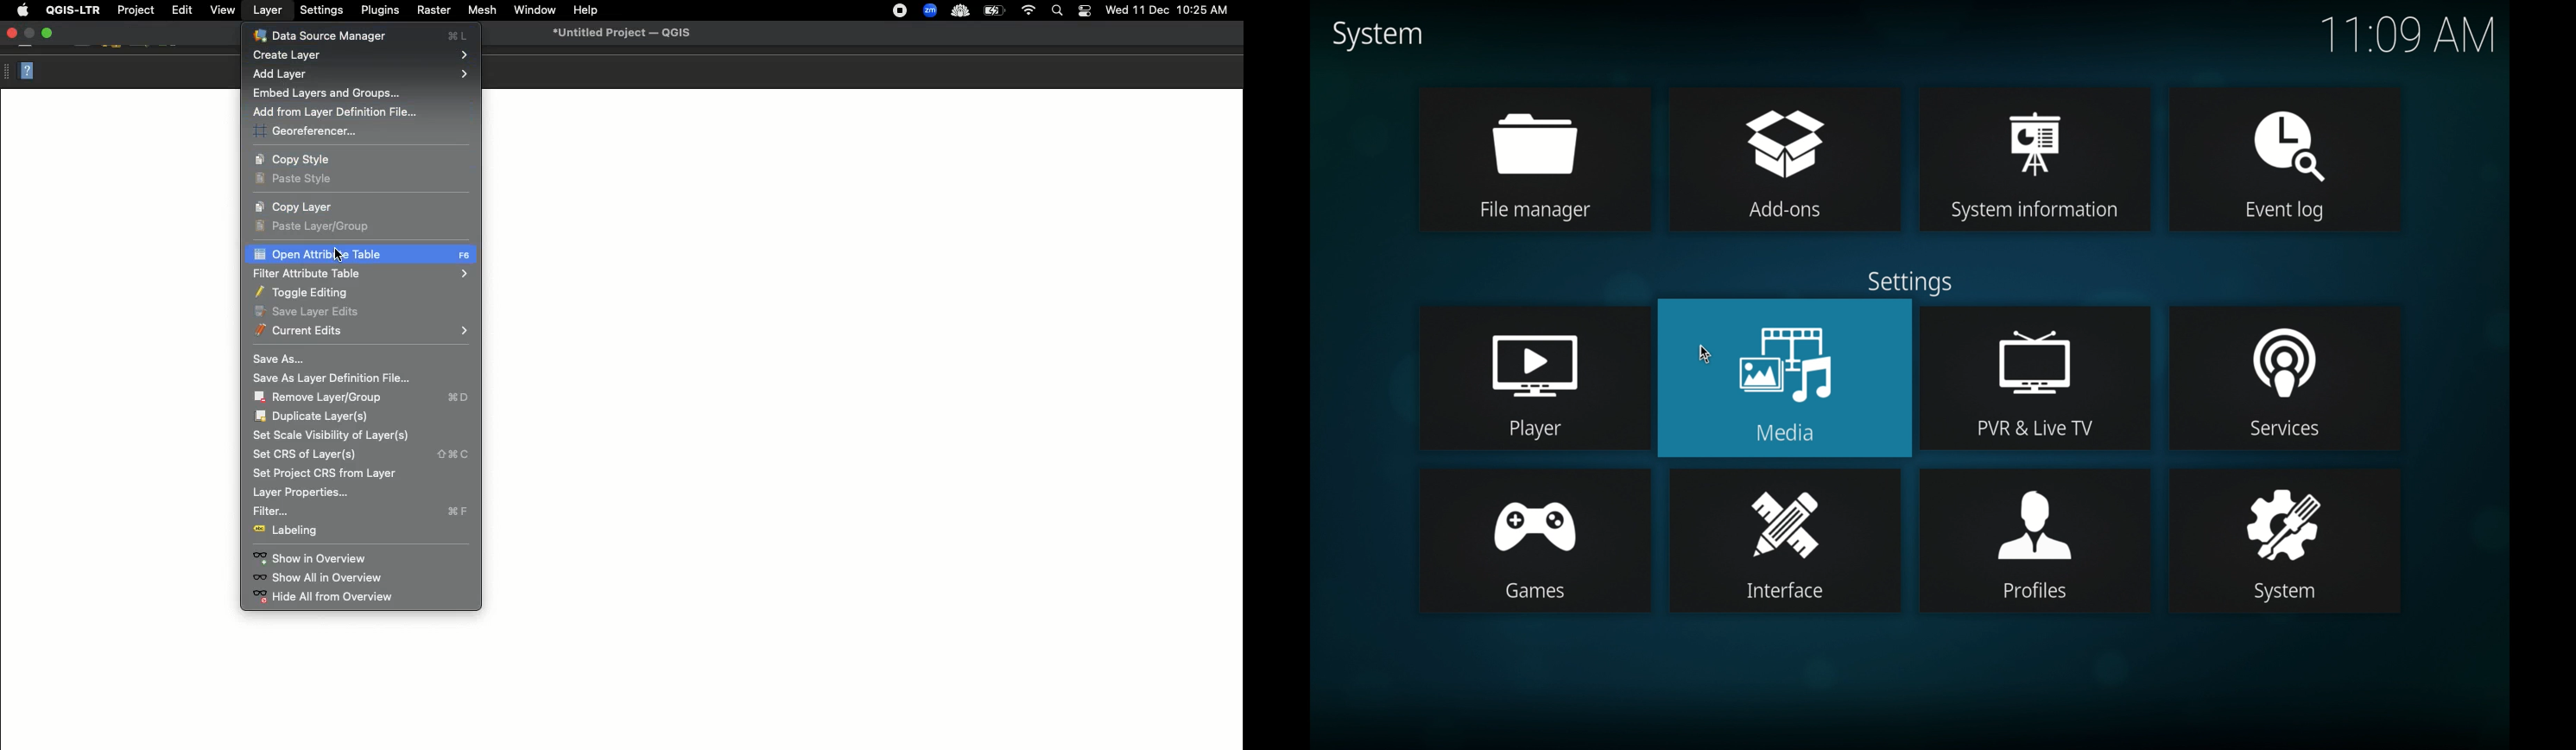 This screenshot has height=756, width=2576. I want to click on games, so click(1532, 541).